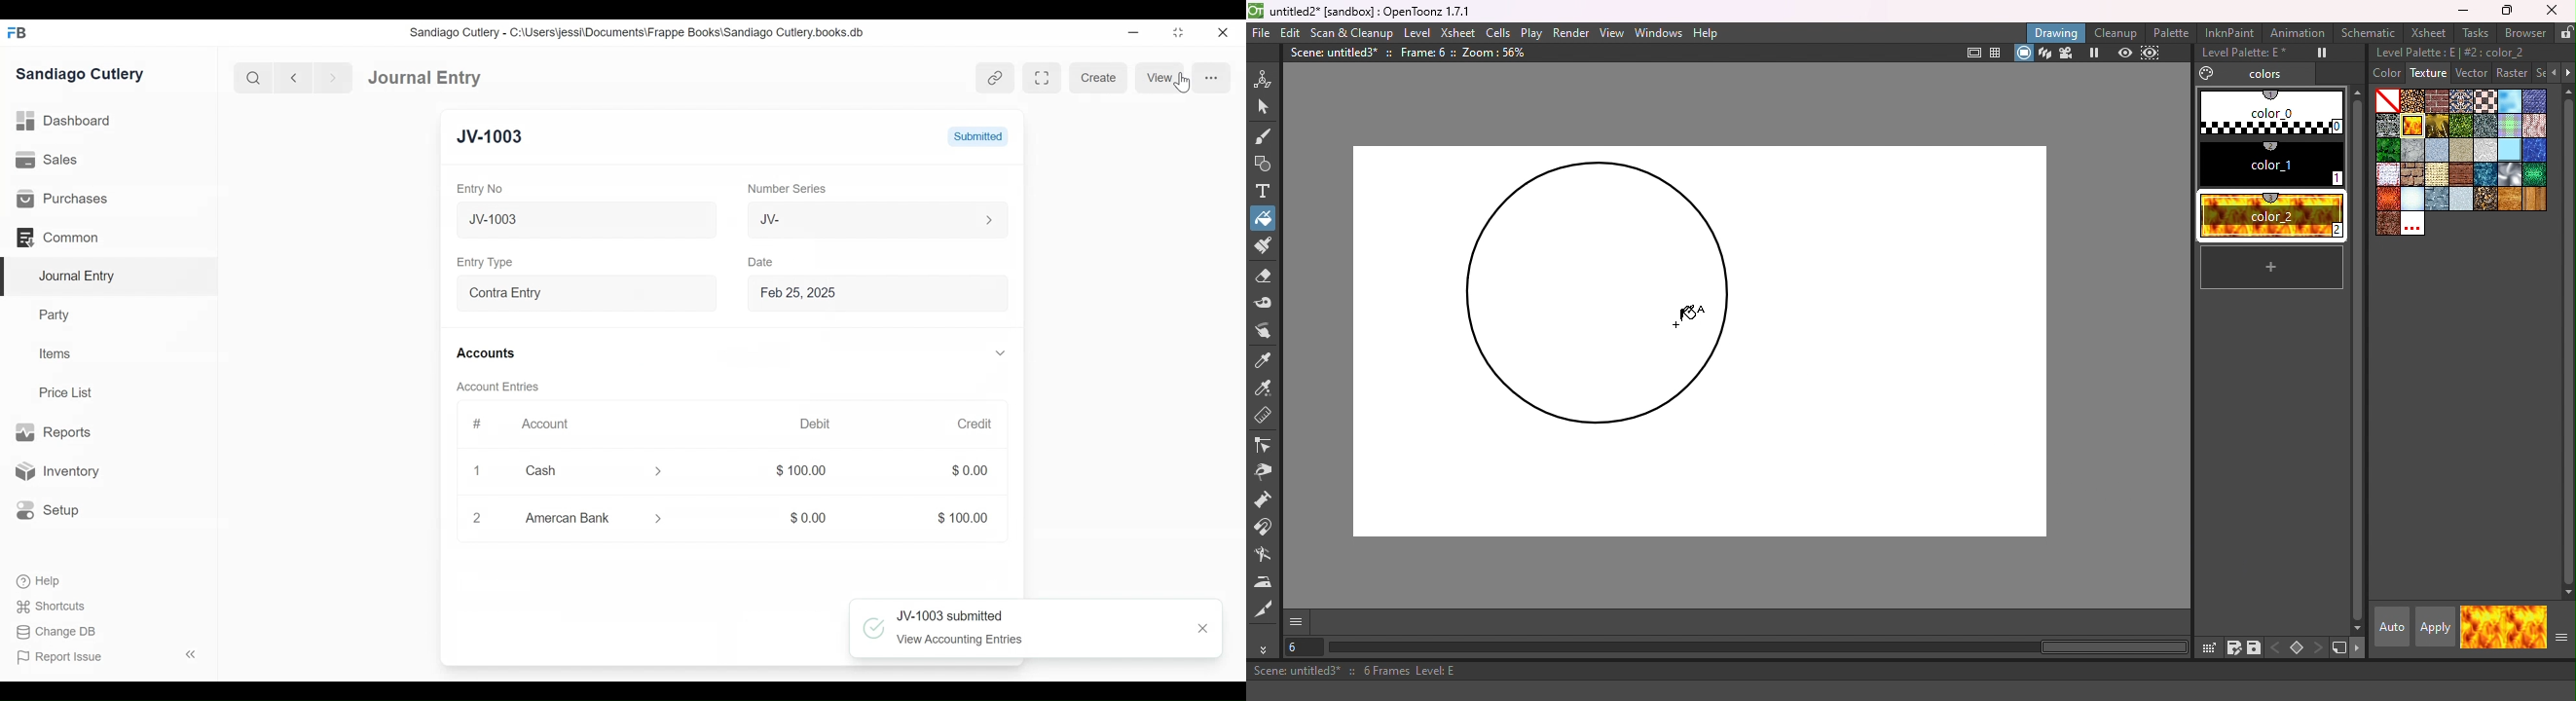 The image size is (2576, 728). Describe the element at coordinates (2462, 175) in the screenshot. I see `roughparquet.bmp` at that location.